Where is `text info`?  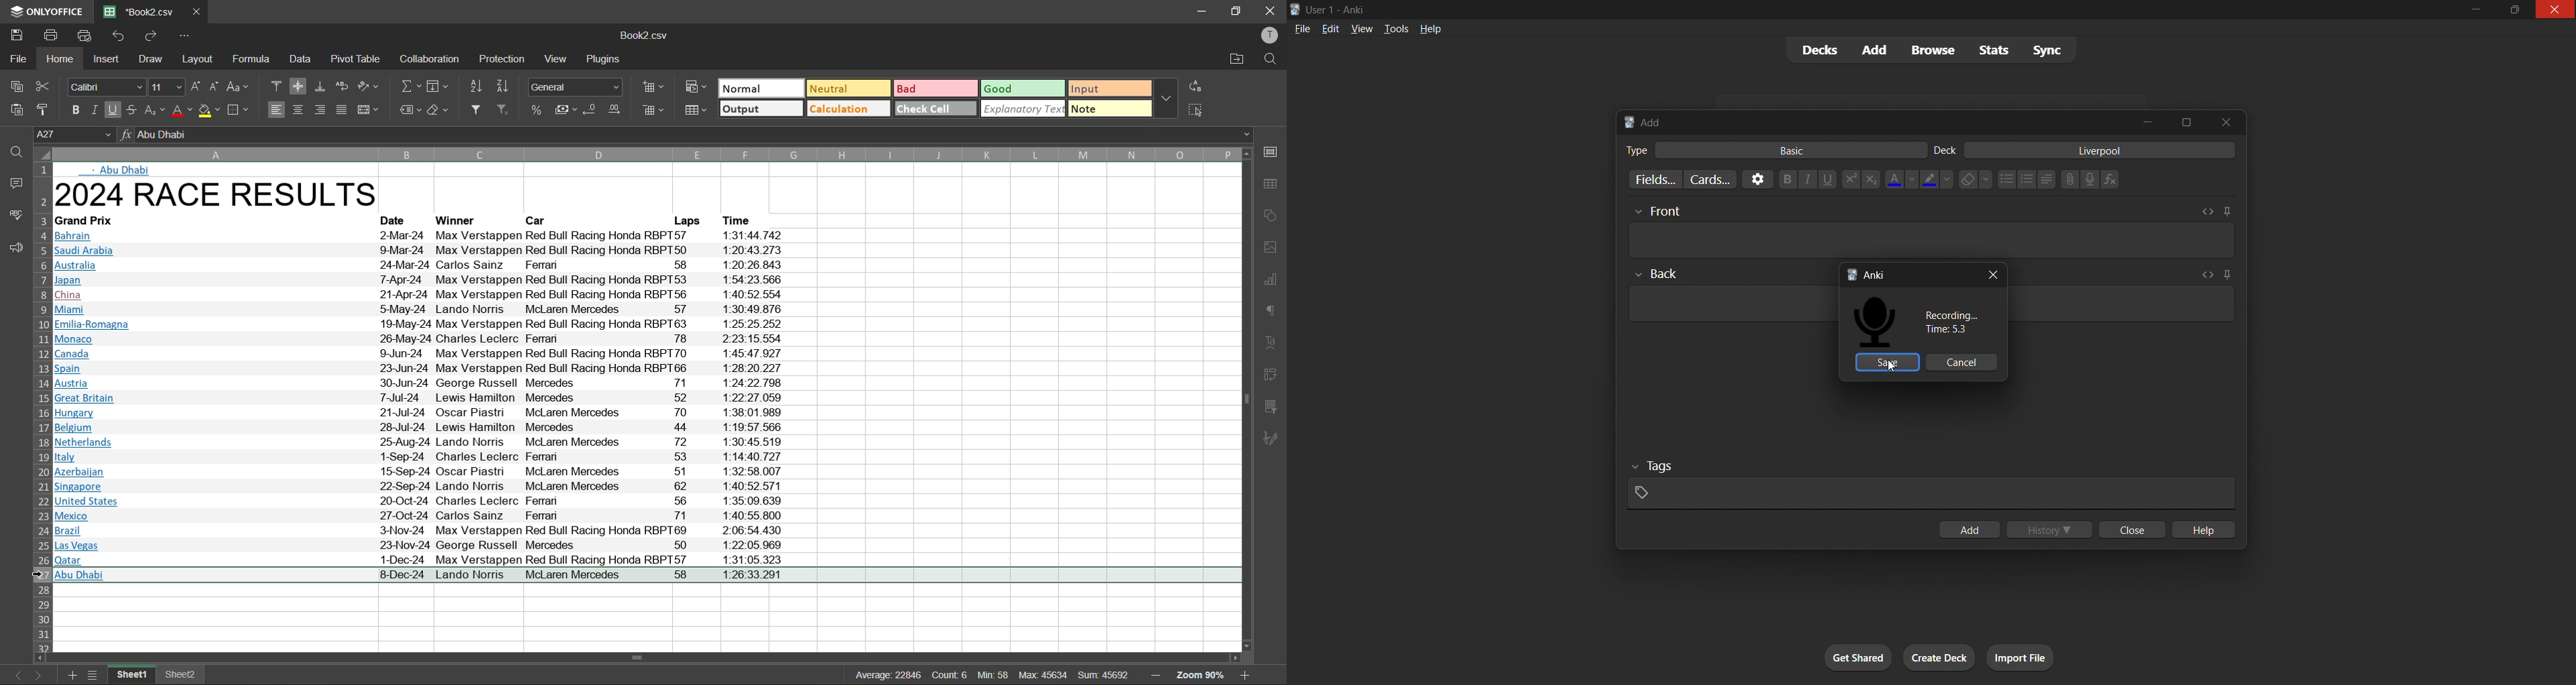
text info is located at coordinates (744, 220).